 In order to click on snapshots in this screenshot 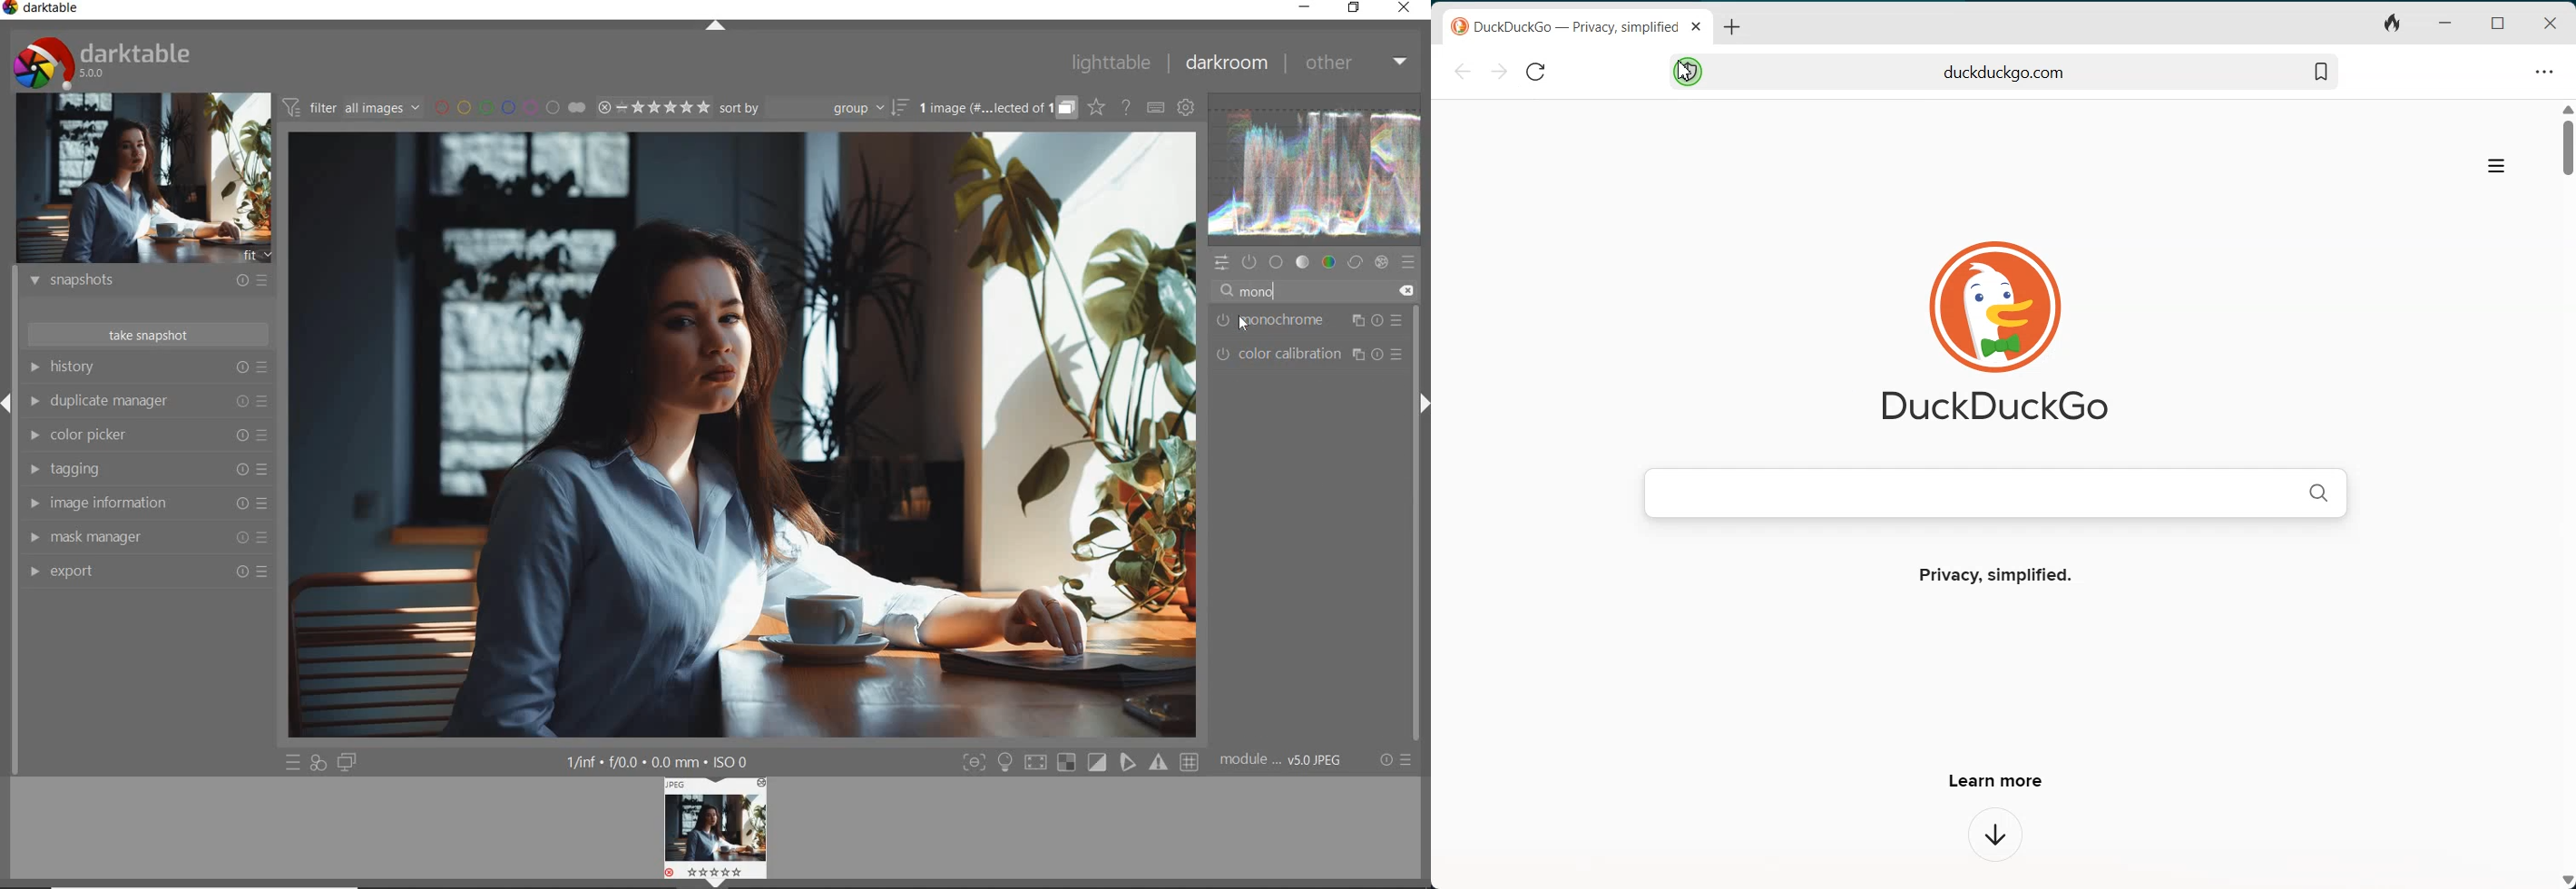, I will do `click(147, 284)`.